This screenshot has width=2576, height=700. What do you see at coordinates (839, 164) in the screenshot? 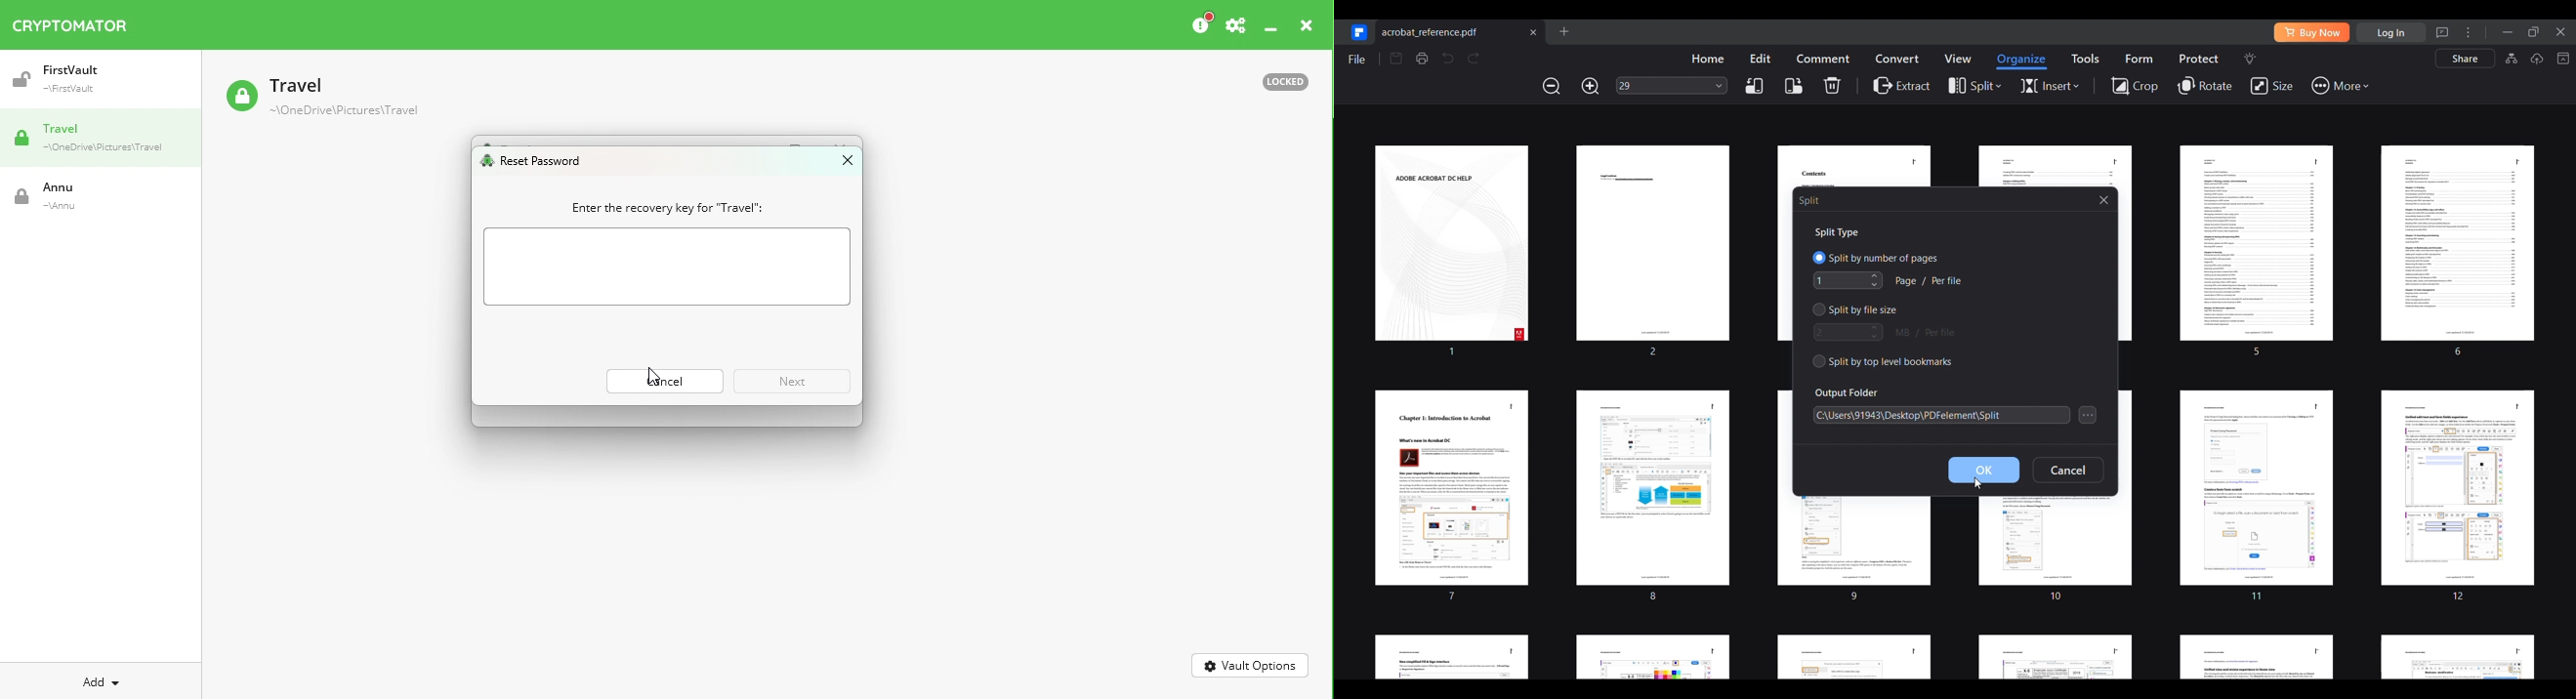
I see `Close` at bounding box center [839, 164].